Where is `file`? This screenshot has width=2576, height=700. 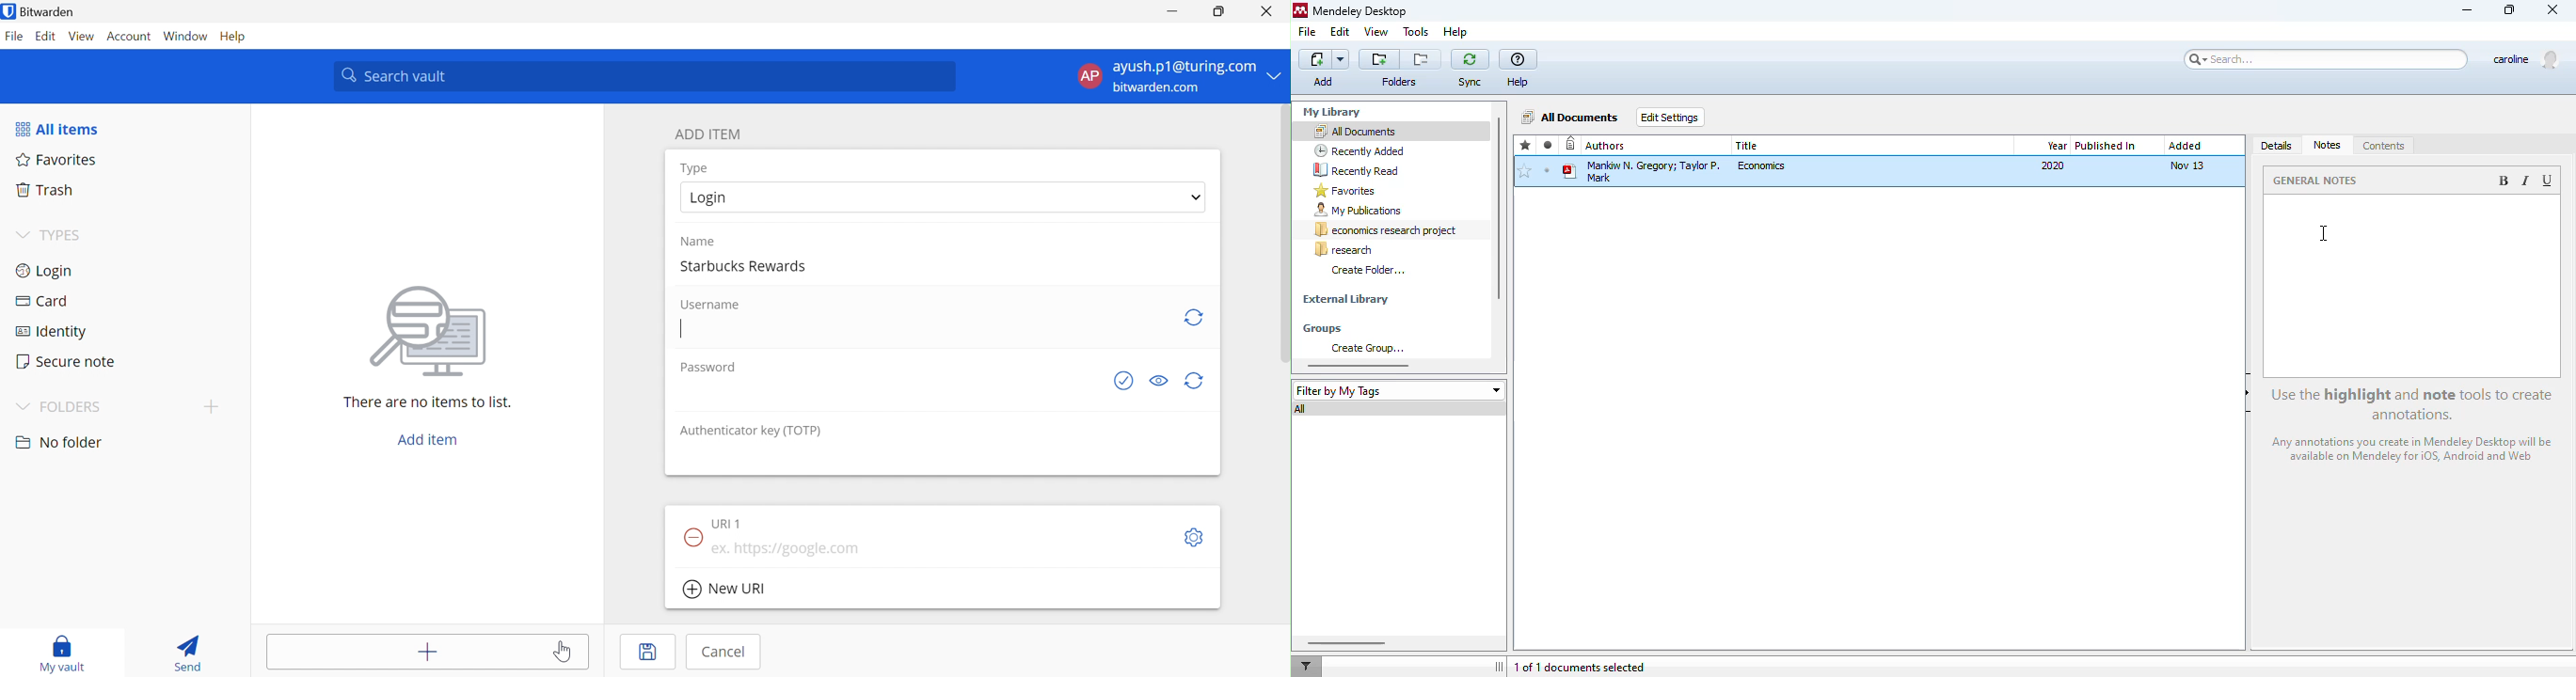 file is located at coordinates (1307, 32).